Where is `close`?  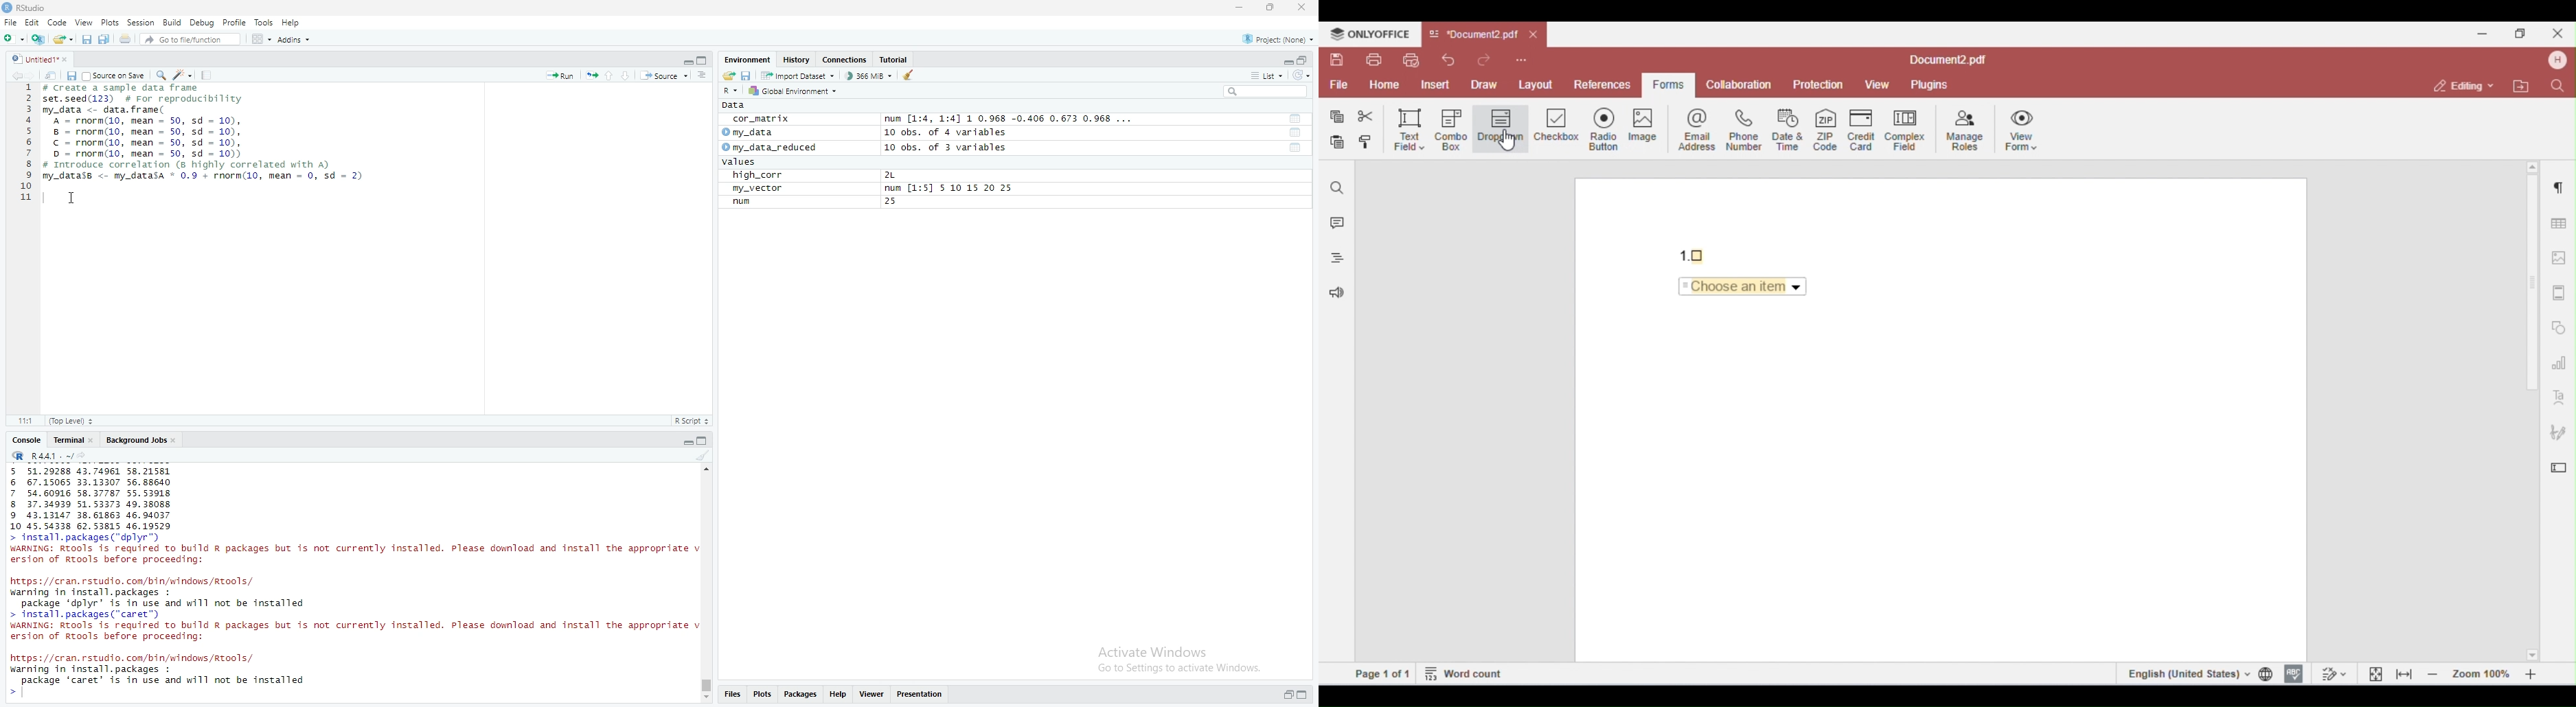
close is located at coordinates (175, 441).